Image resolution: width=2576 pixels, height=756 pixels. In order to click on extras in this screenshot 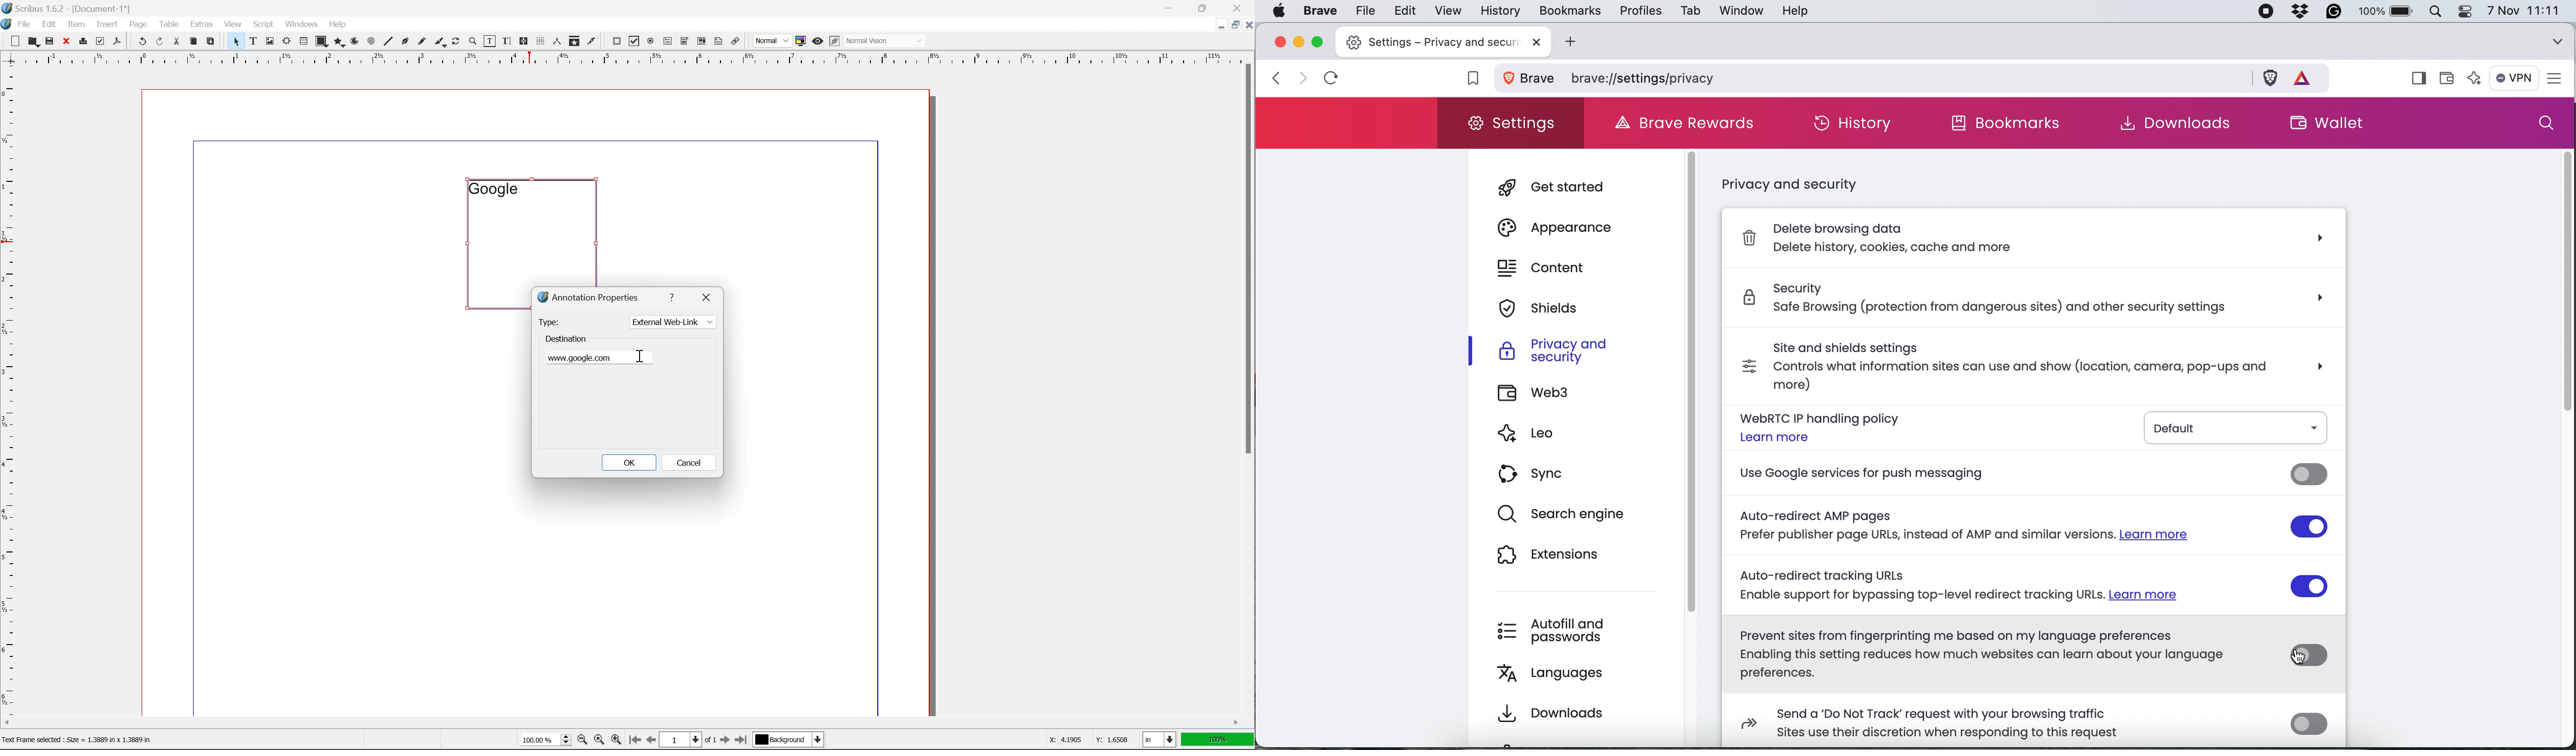, I will do `click(203, 24)`.